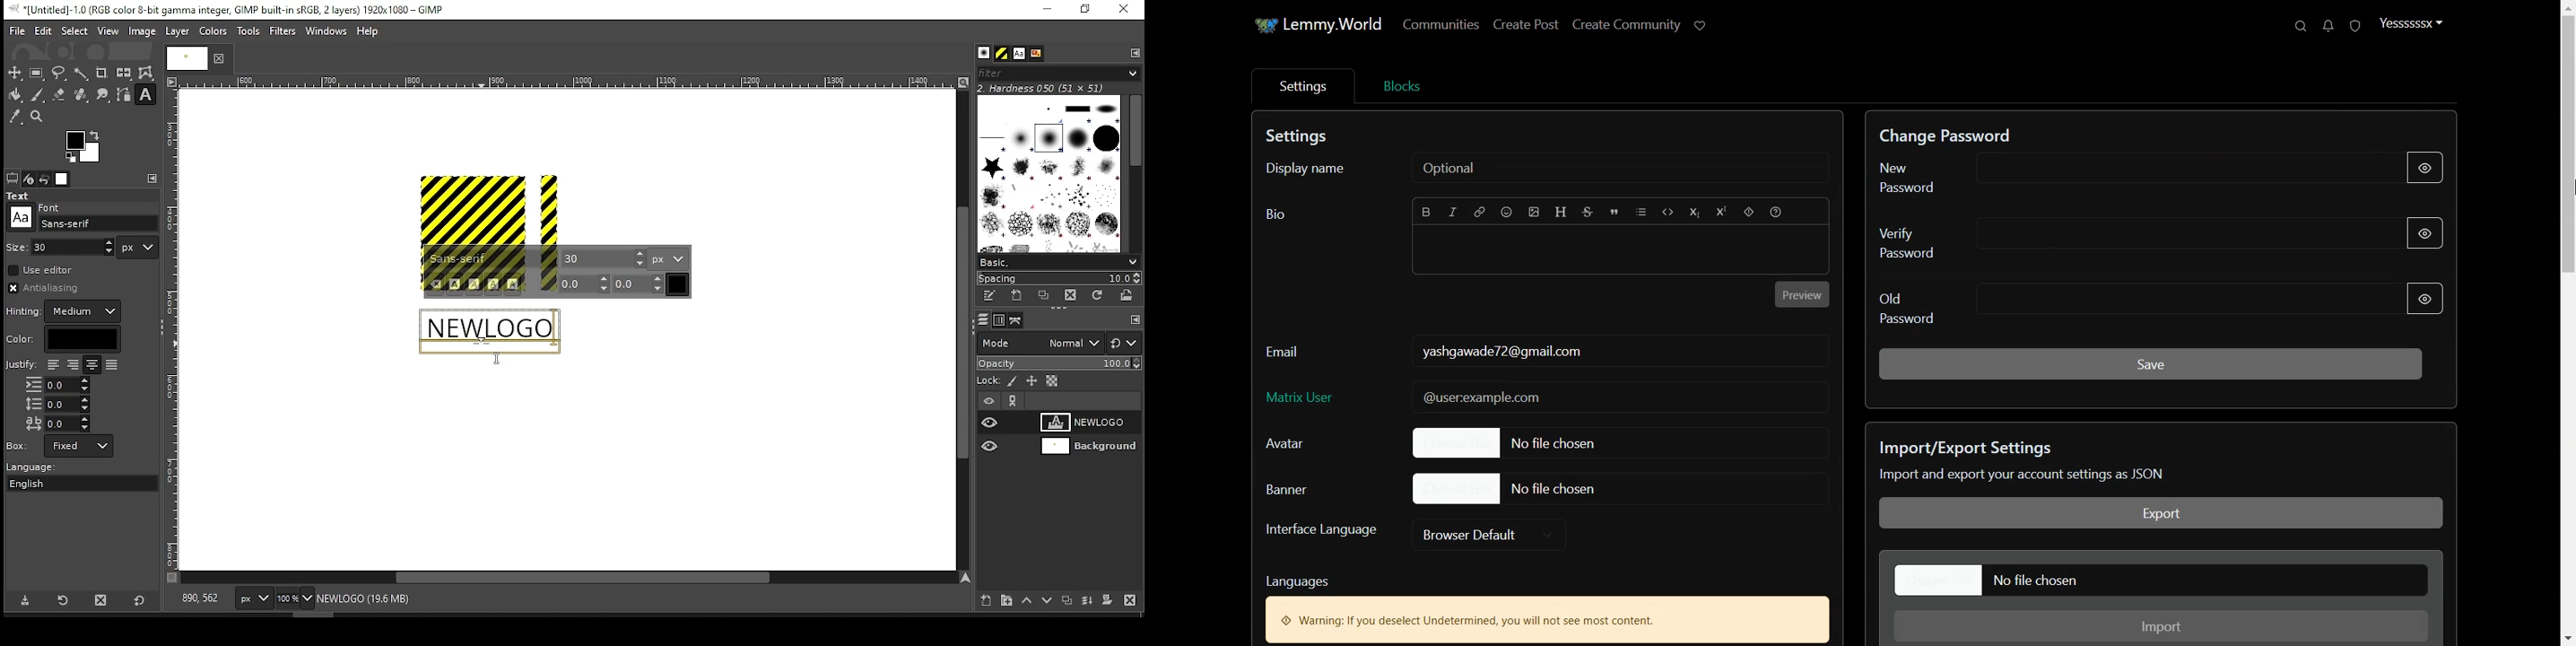 Image resolution: width=2576 pixels, height=672 pixels. I want to click on paths tool, so click(125, 96).